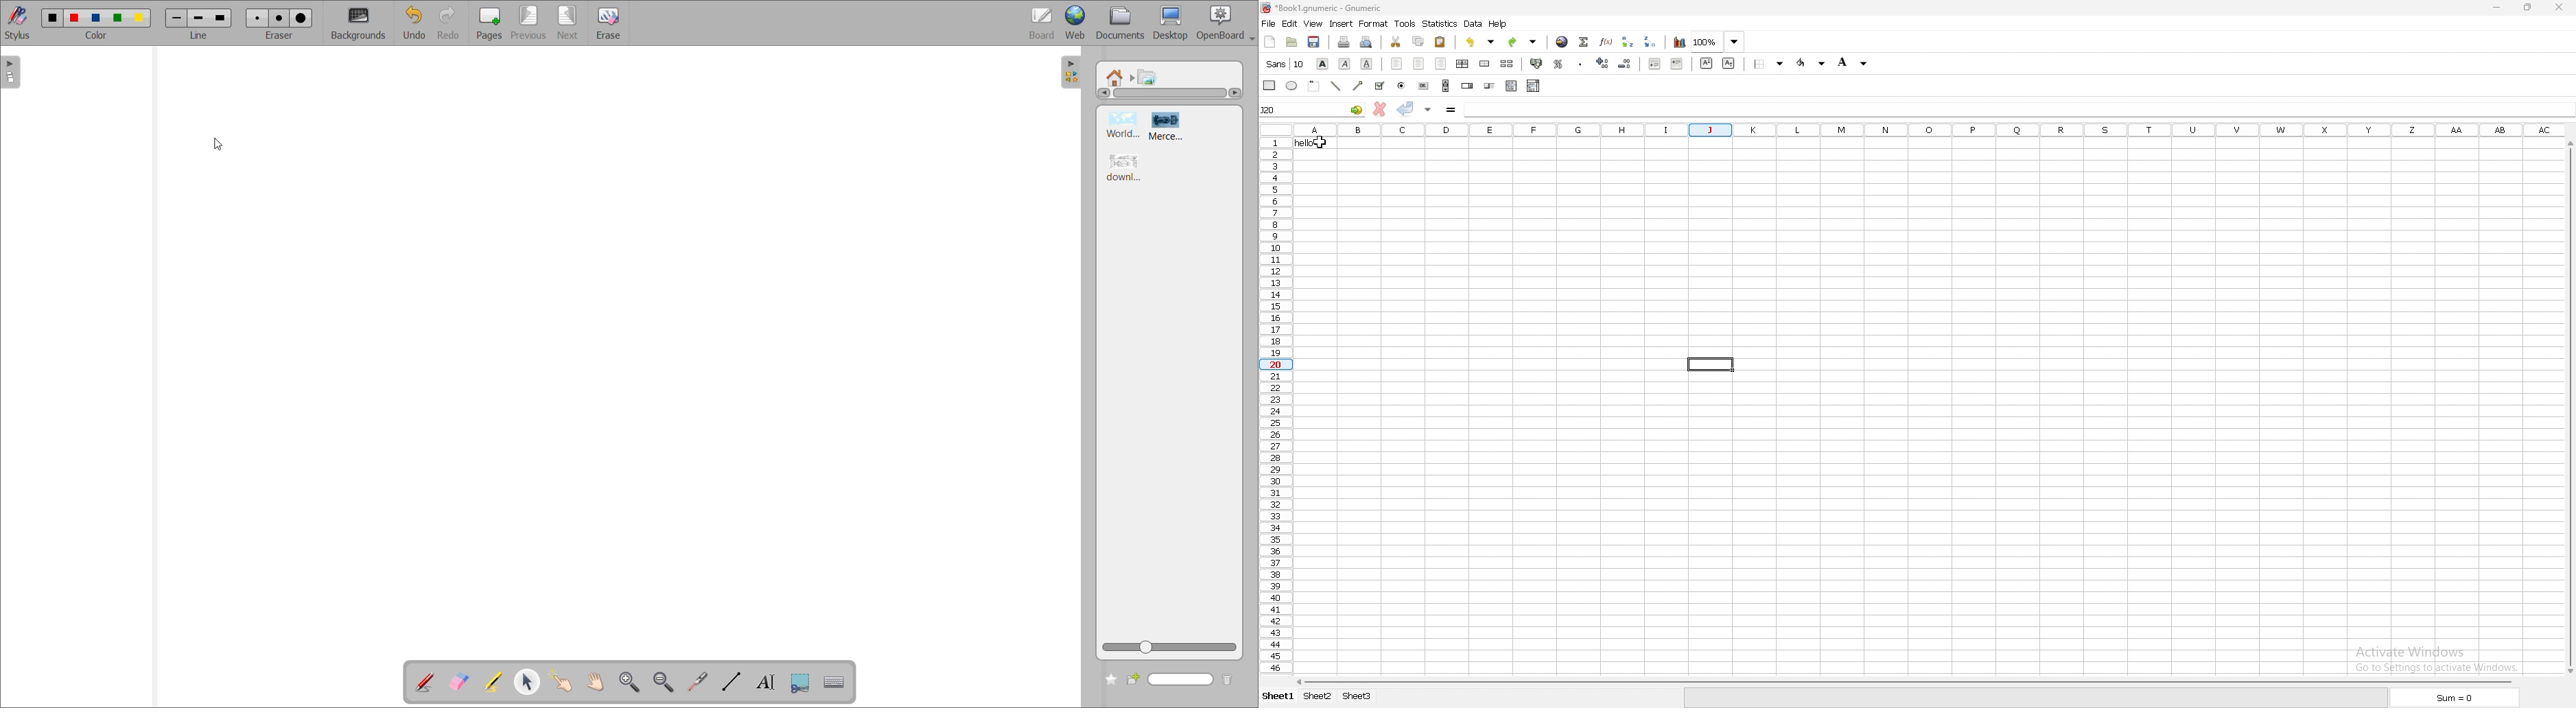 Image resolution: width=2576 pixels, height=728 pixels. Describe the element at coordinates (527, 682) in the screenshot. I see `select and modify objects` at that location.